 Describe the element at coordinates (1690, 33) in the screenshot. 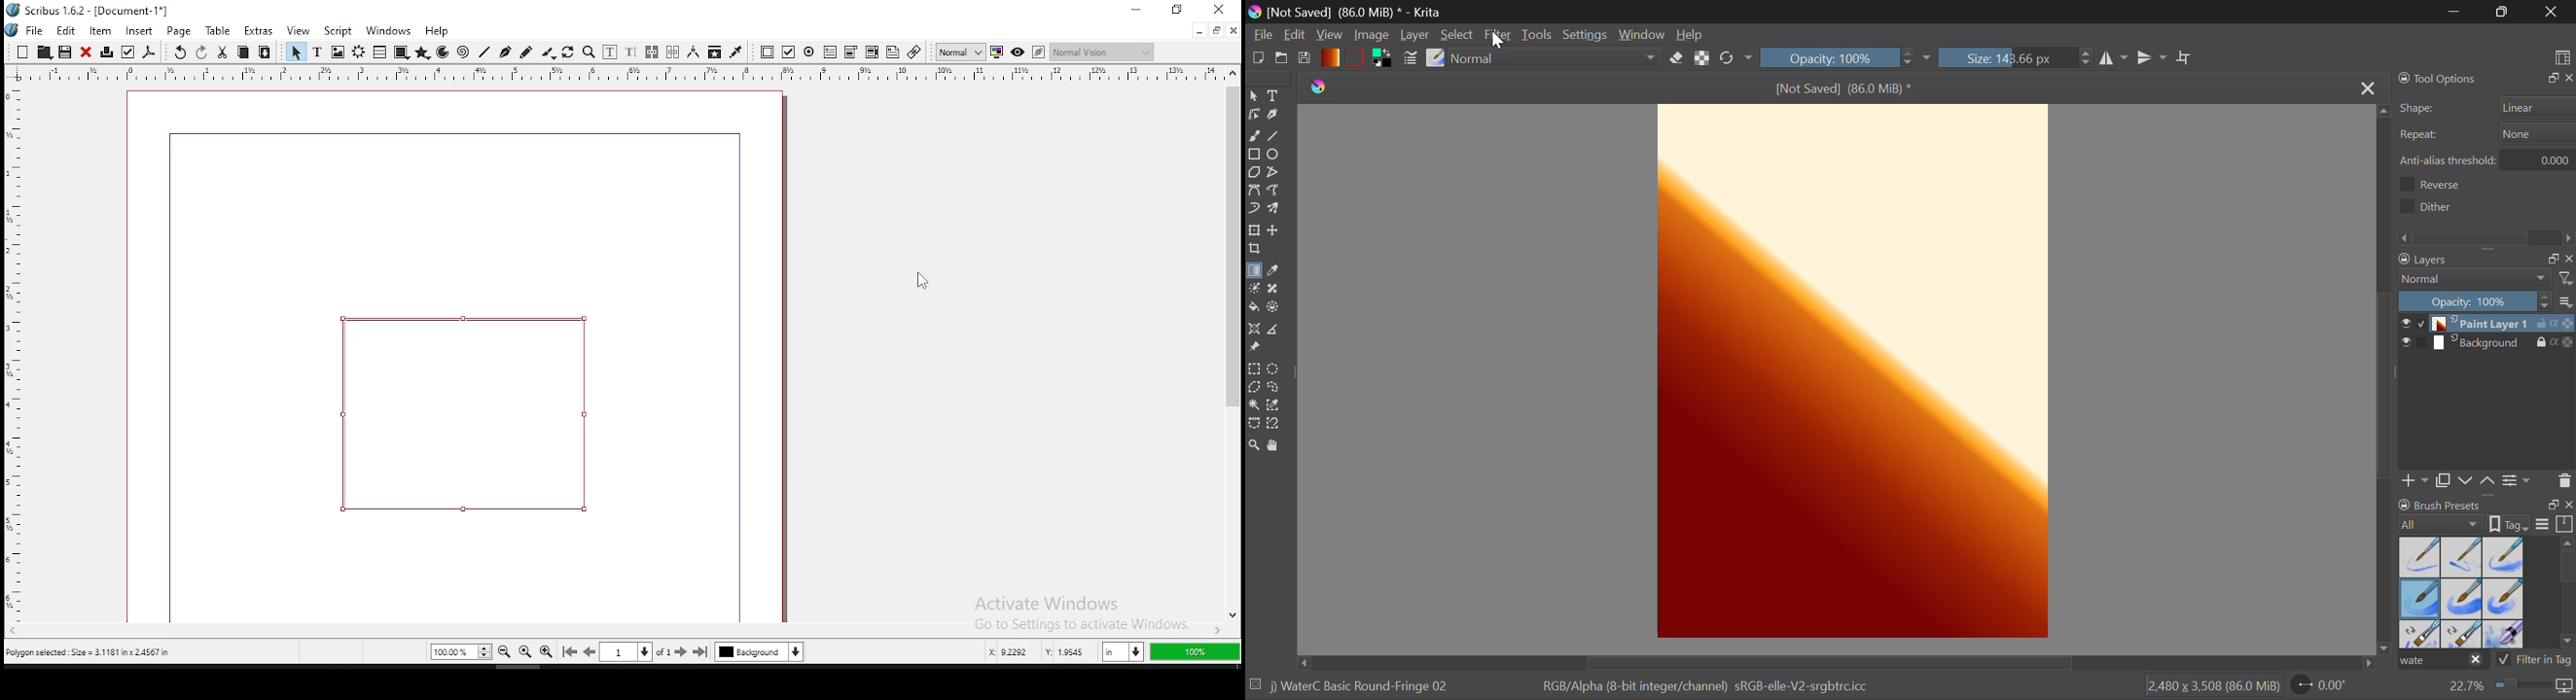

I see `Help` at that location.